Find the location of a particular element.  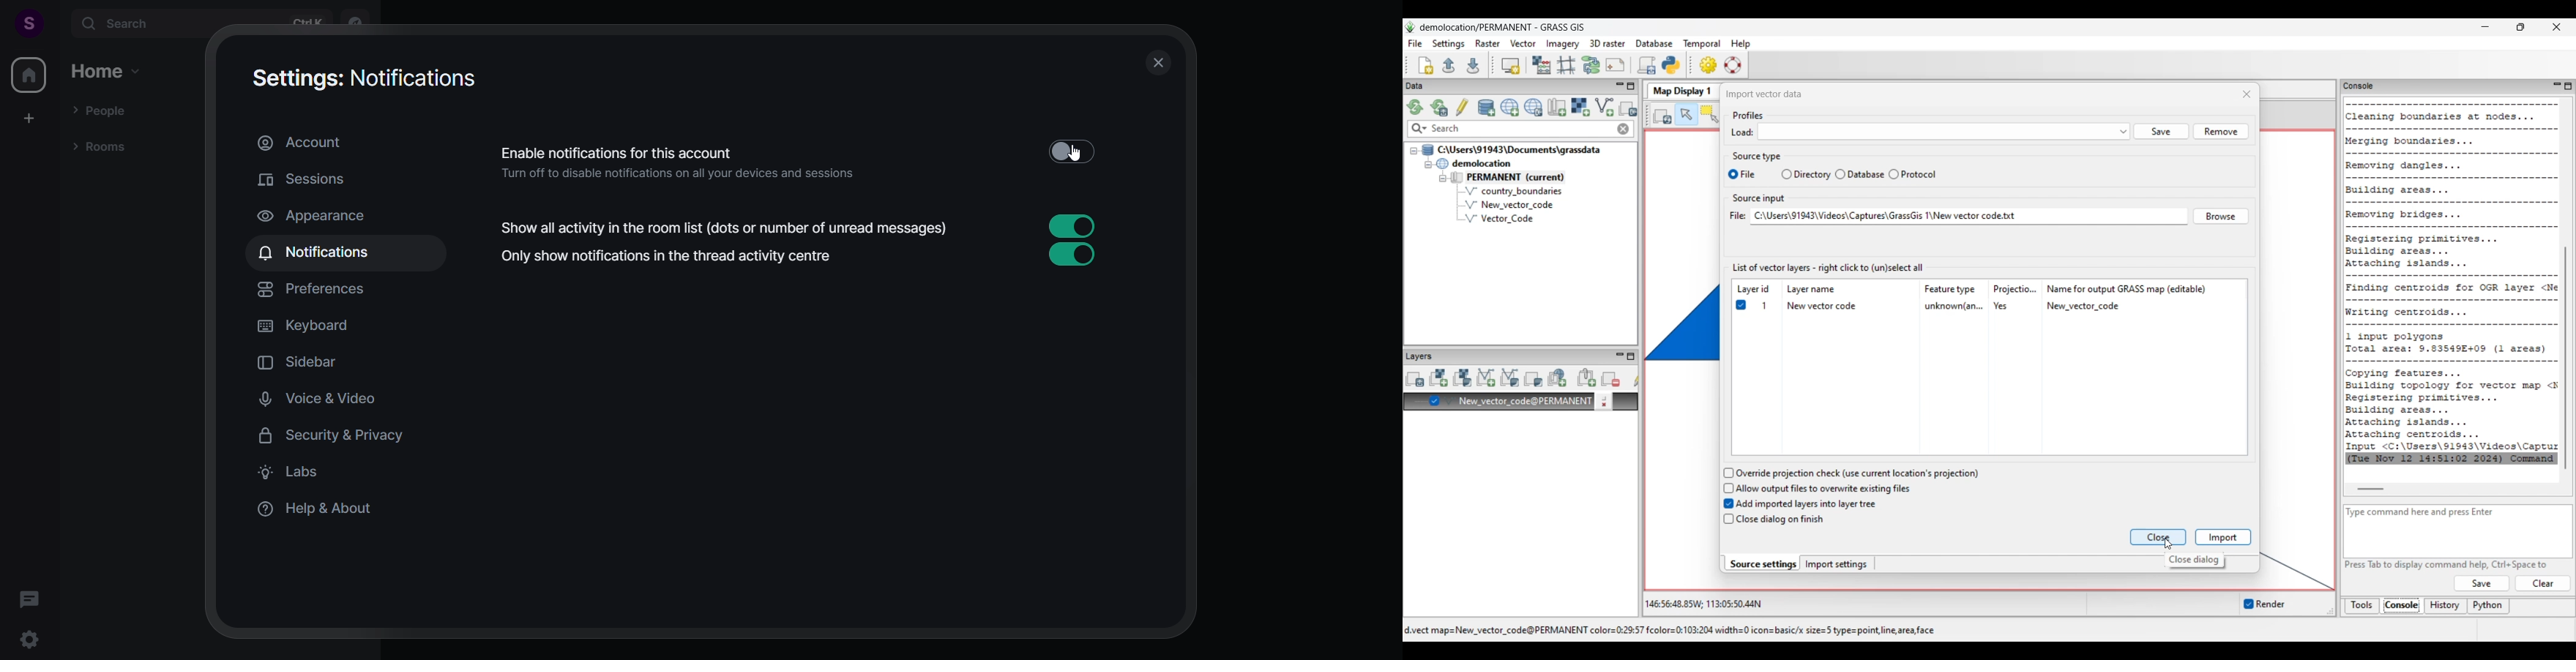

keyboard is located at coordinates (315, 329).